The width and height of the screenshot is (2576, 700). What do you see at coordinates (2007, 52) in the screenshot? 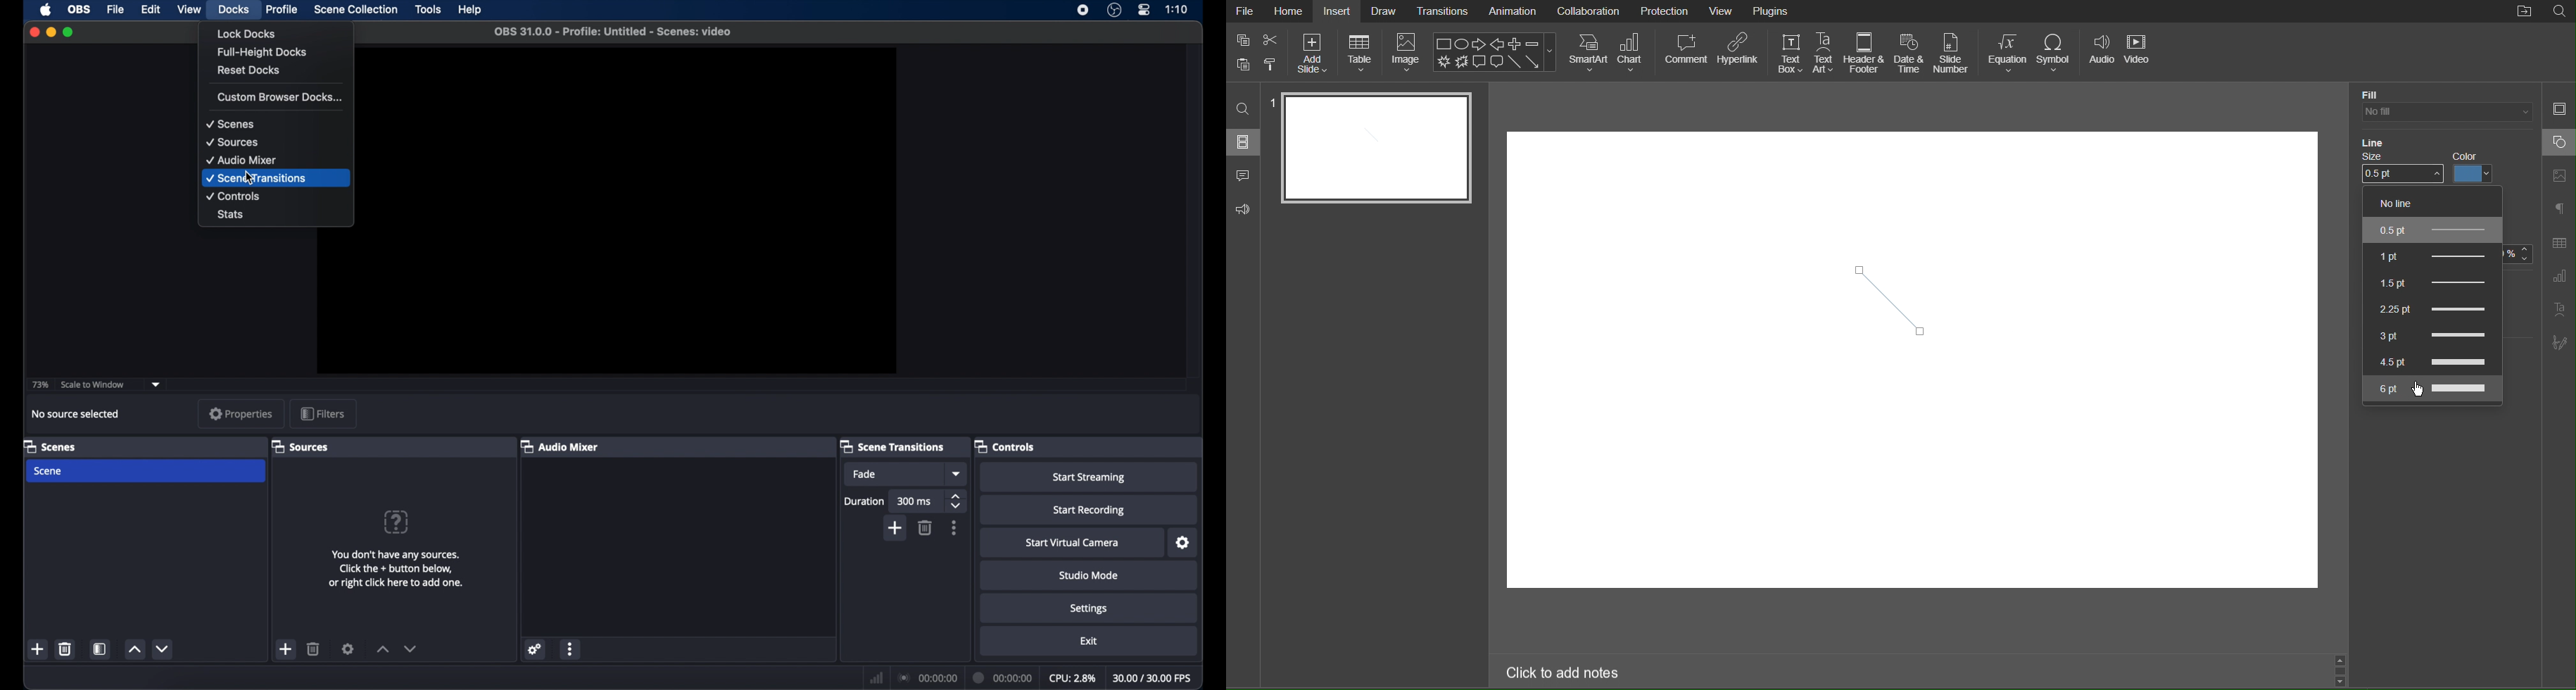
I see `Equation` at bounding box center [2007, 52].